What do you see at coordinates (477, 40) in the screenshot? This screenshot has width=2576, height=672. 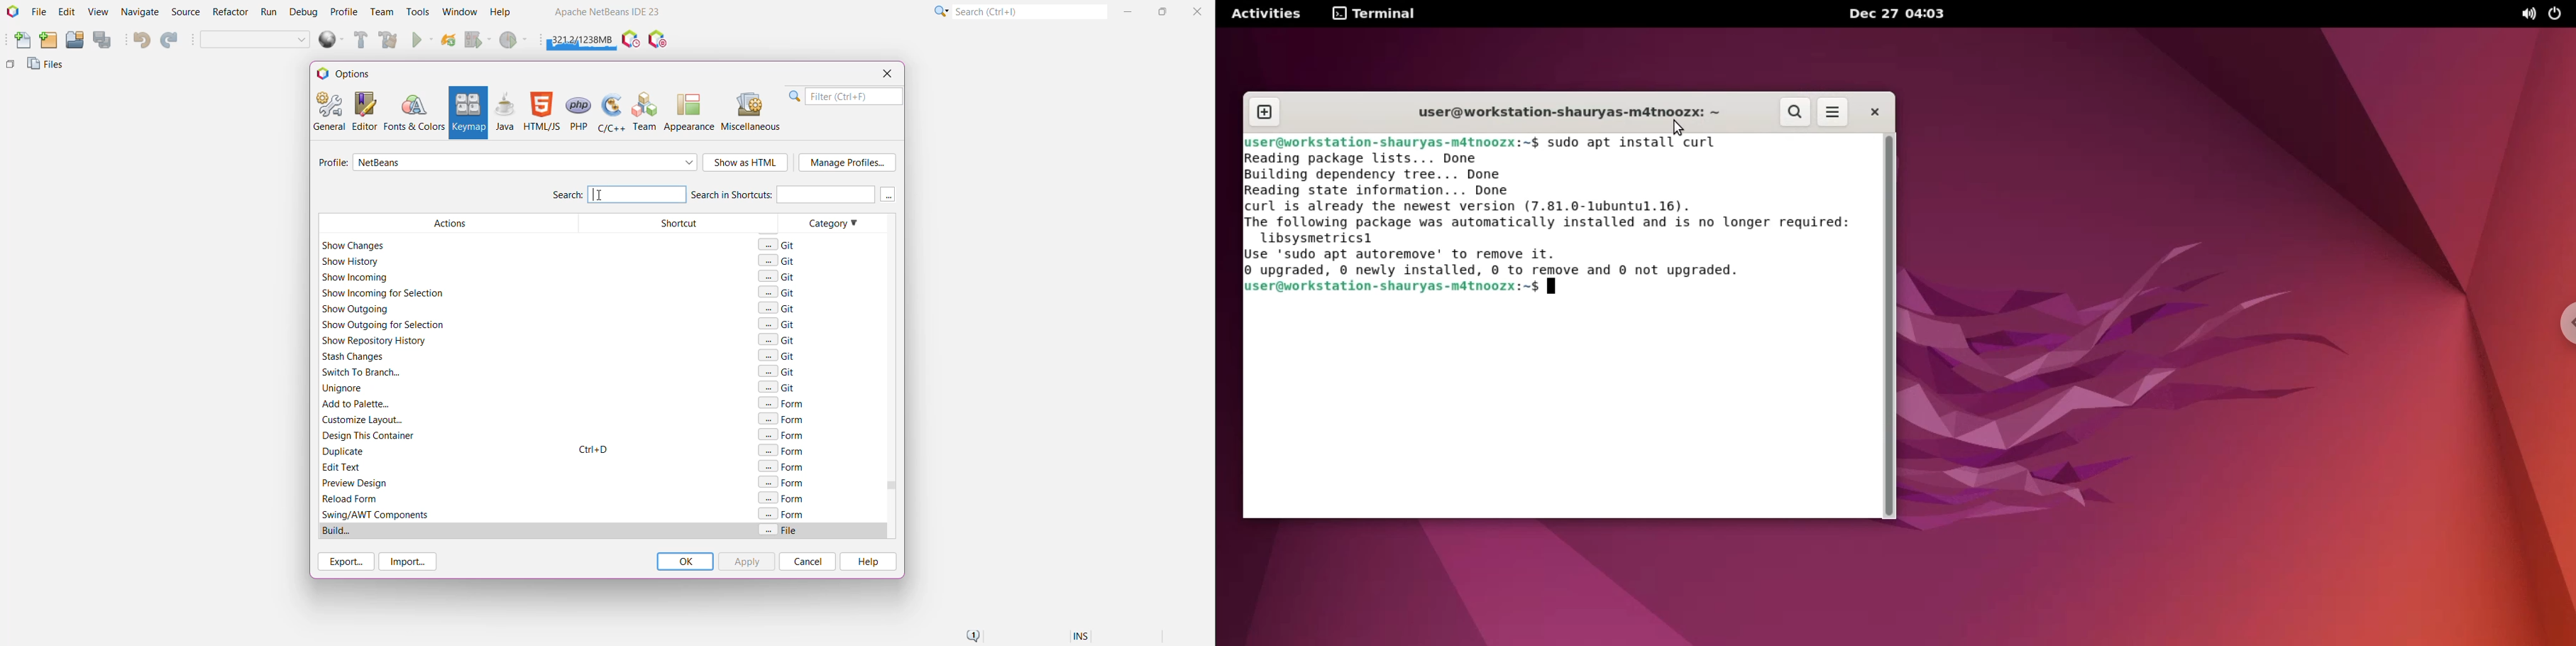 I see `Debug Main Project` at bounding box center [477, 40].